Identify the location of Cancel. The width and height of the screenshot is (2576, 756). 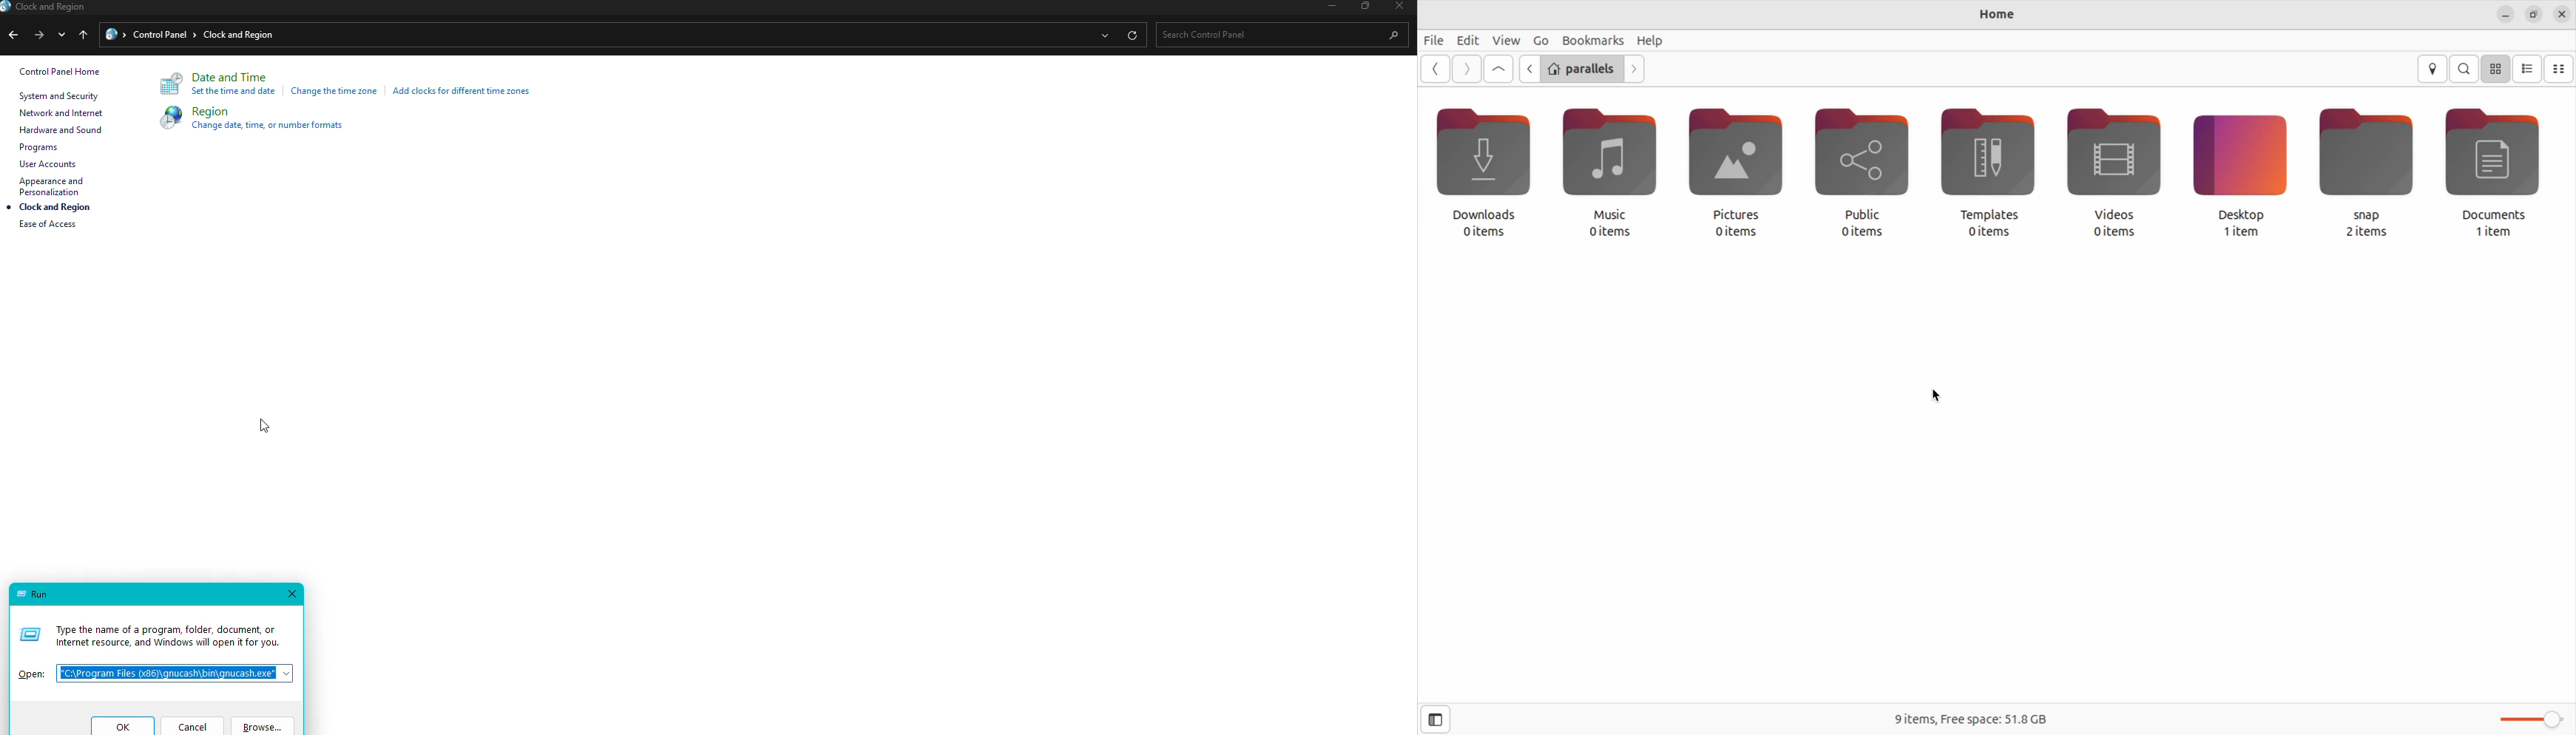
(195, 725).